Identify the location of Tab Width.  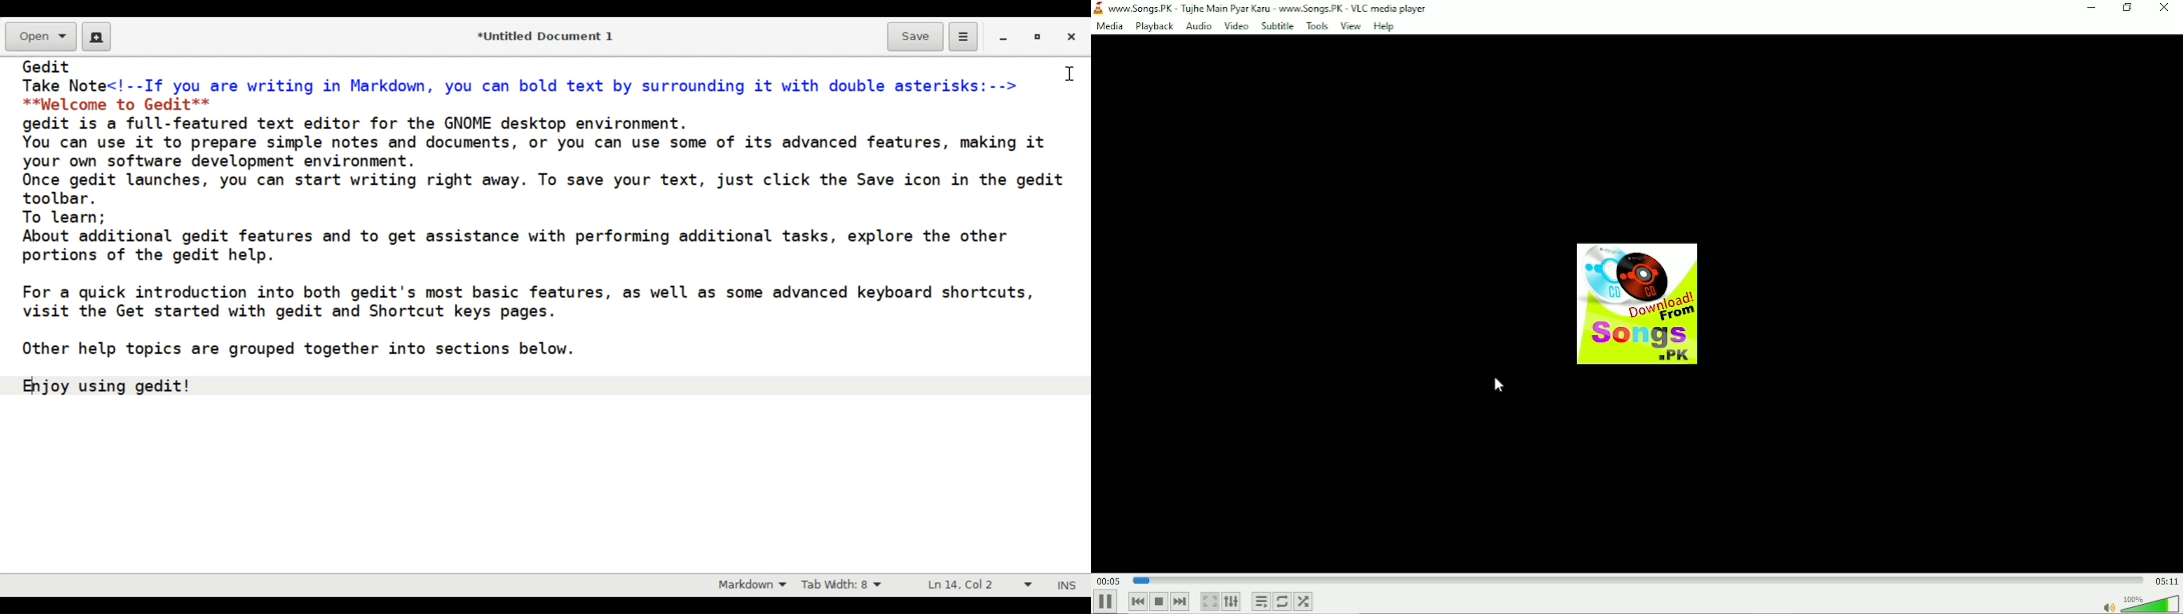
(845, 585).